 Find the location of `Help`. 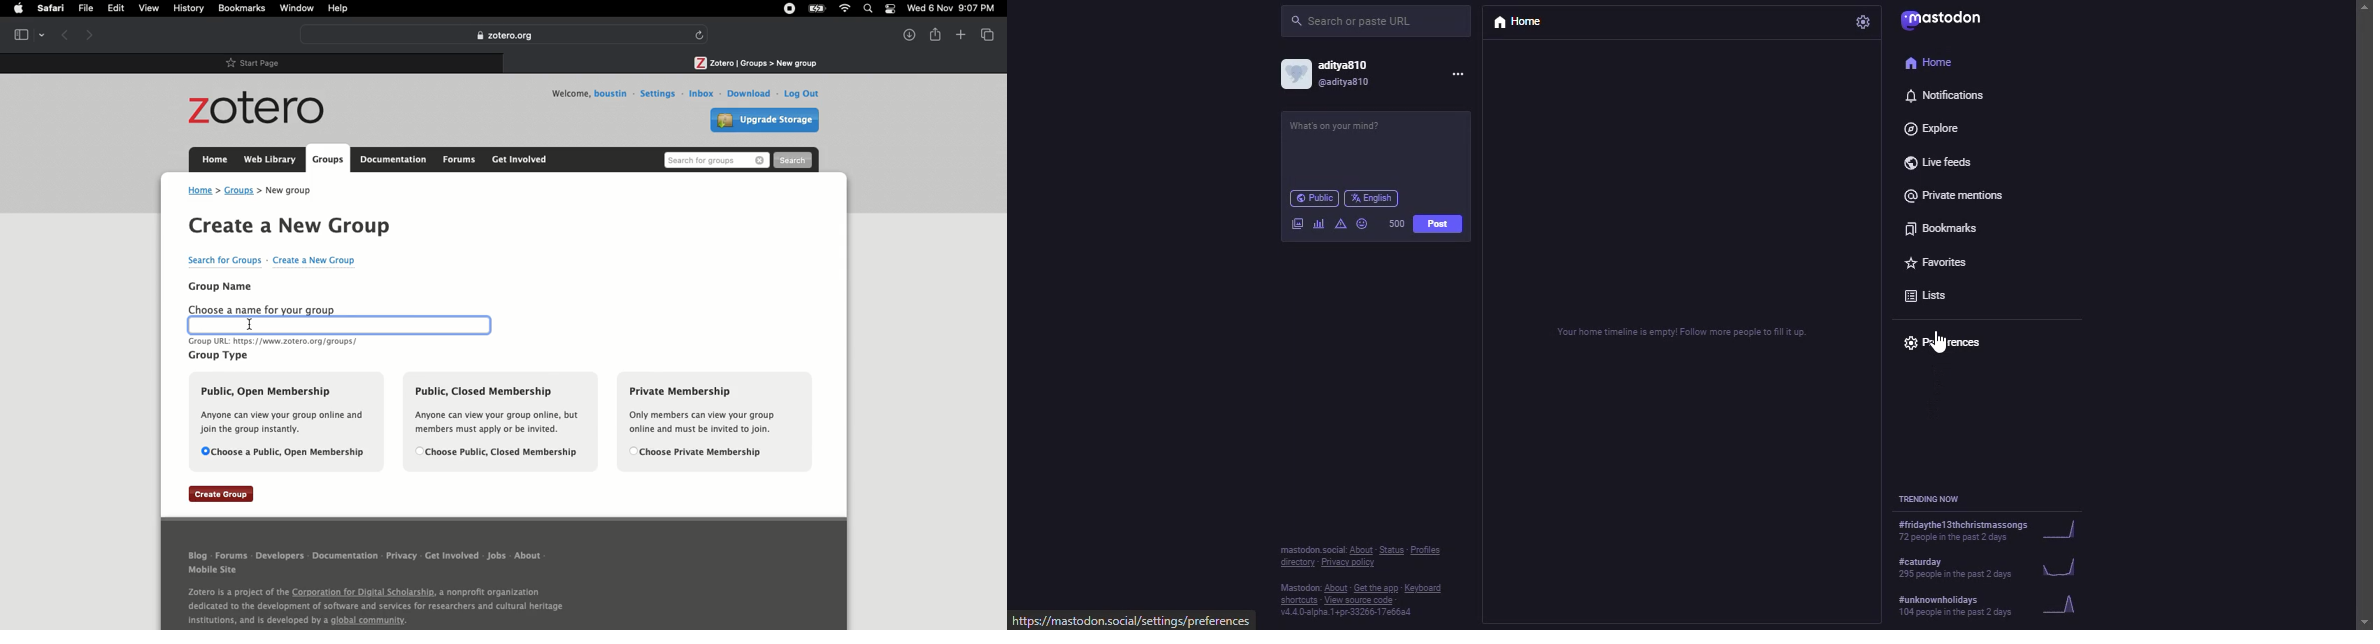

Help is located at coordinates (339, 8).